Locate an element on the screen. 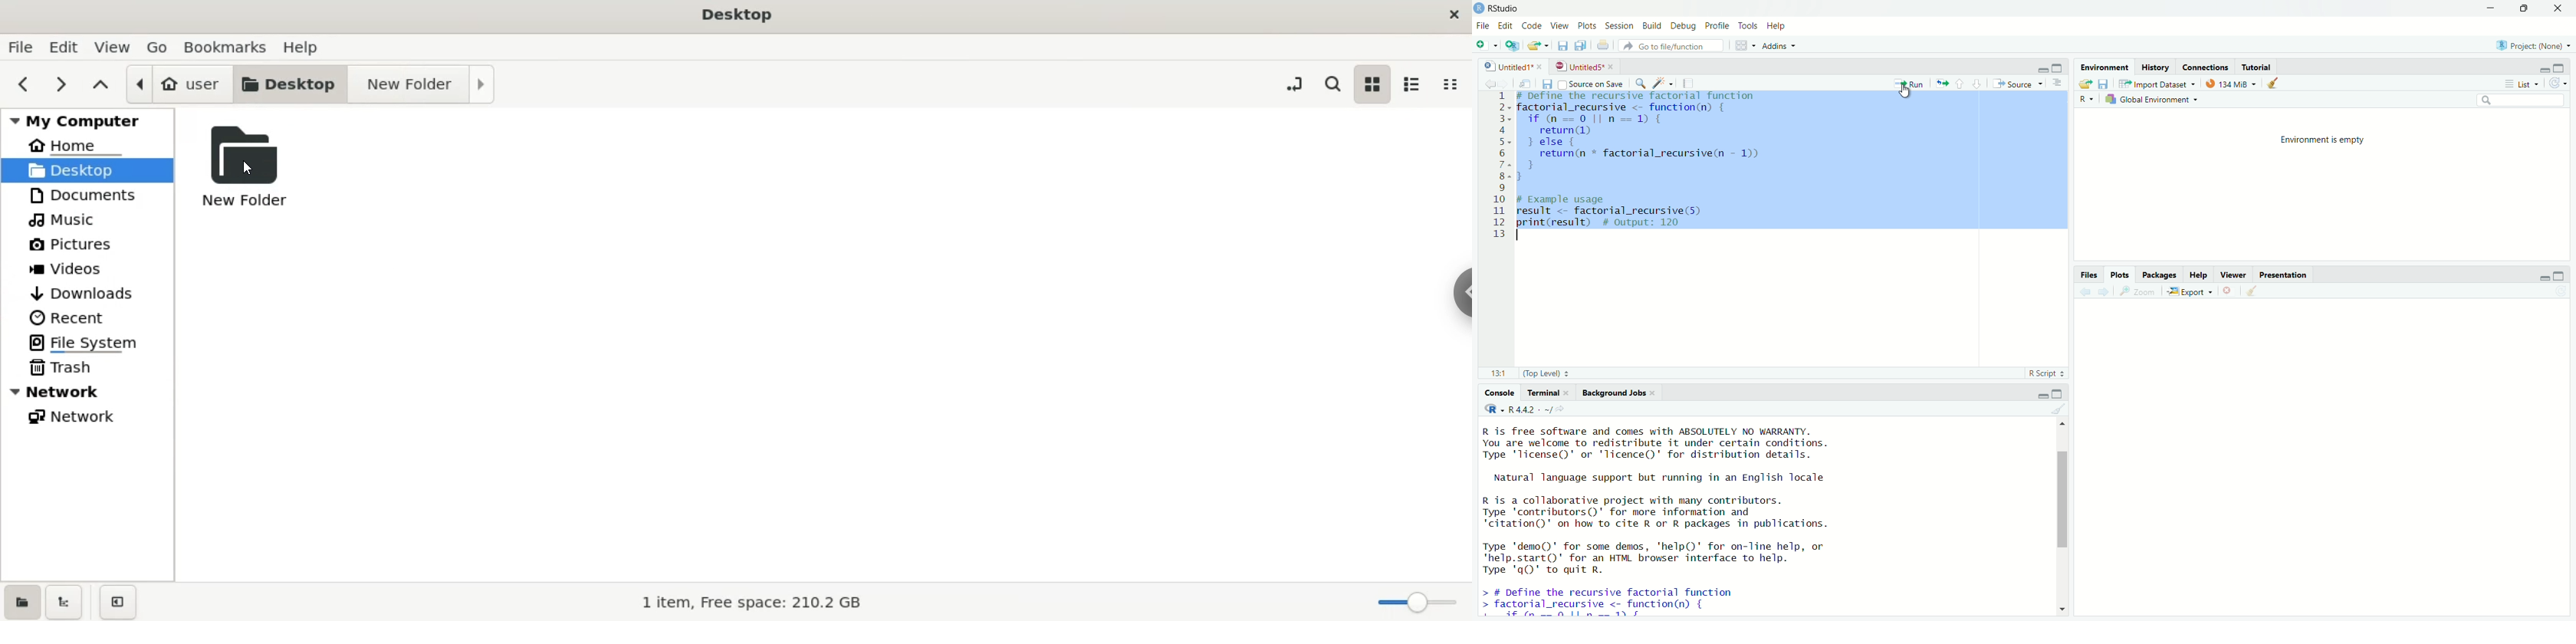 This screenshot has width=2576, height=644. Code is located at coordinates (1532, 25).